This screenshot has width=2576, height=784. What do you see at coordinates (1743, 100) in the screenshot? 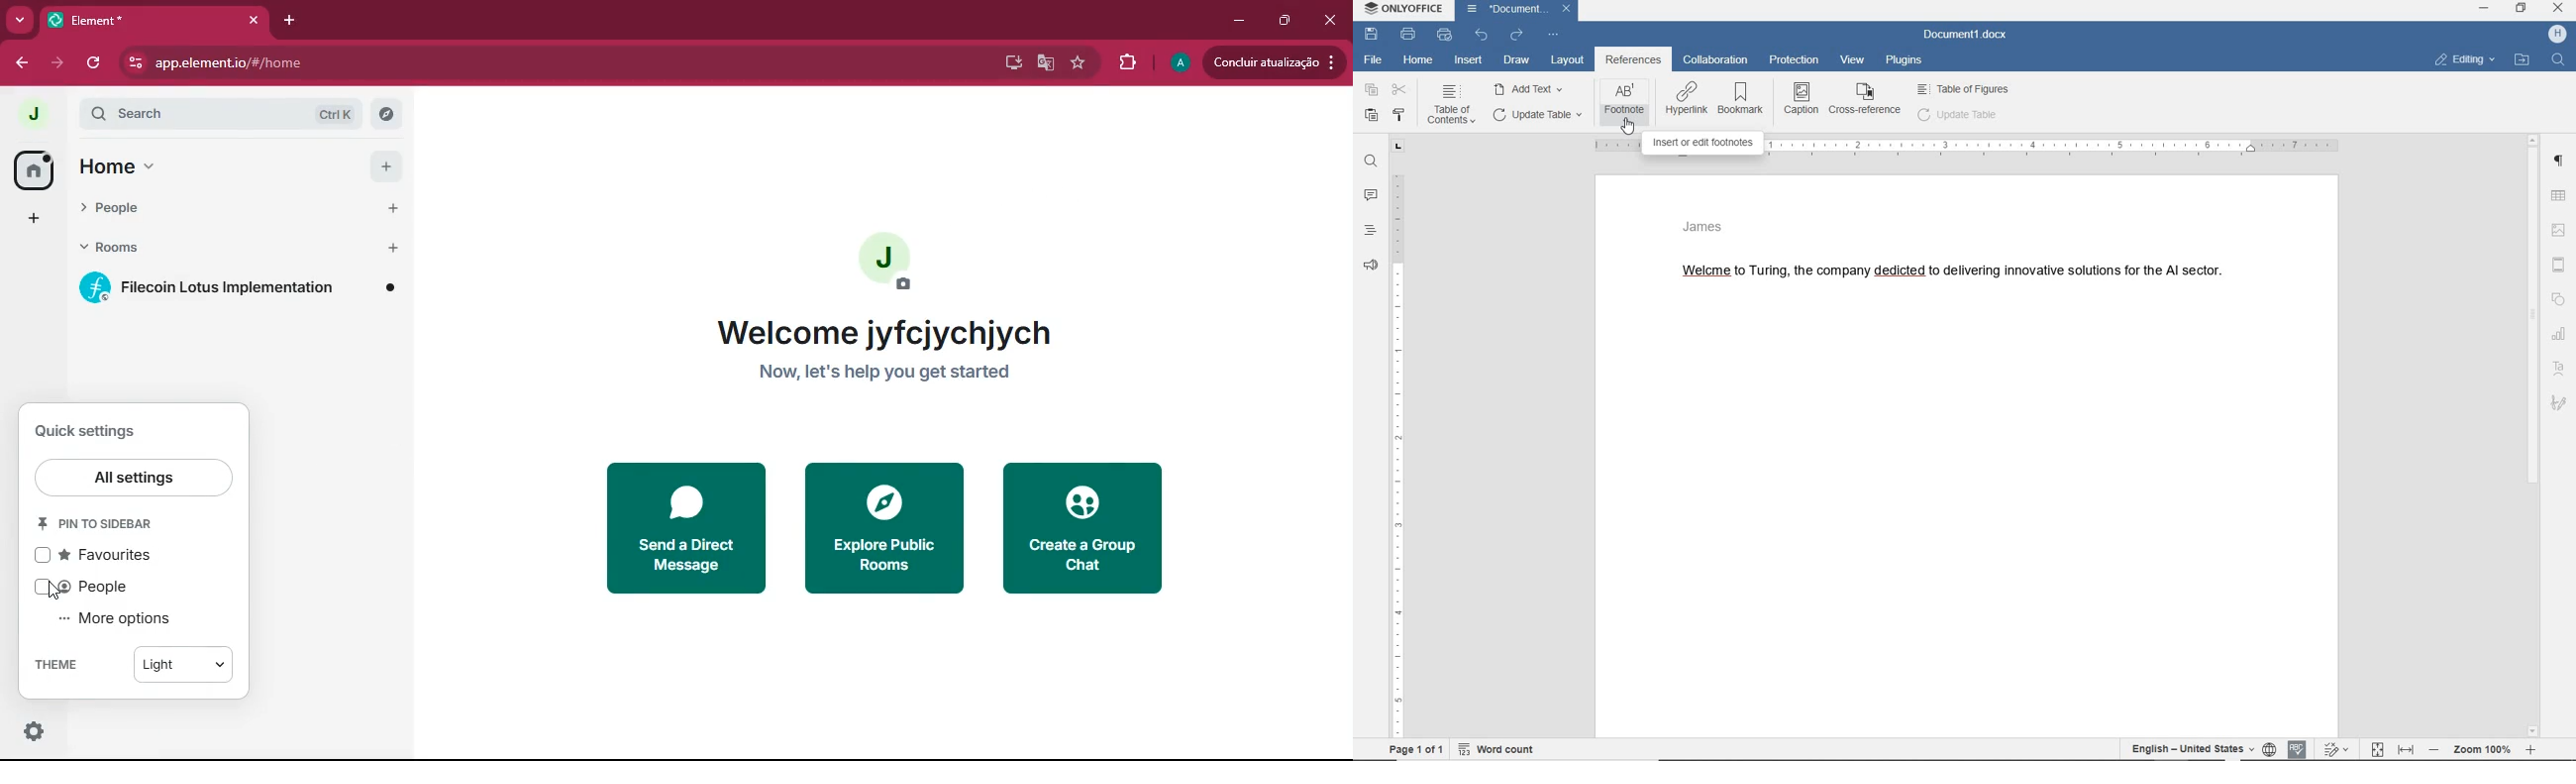
I see `bookmark` at bounding box center [1743, 100].